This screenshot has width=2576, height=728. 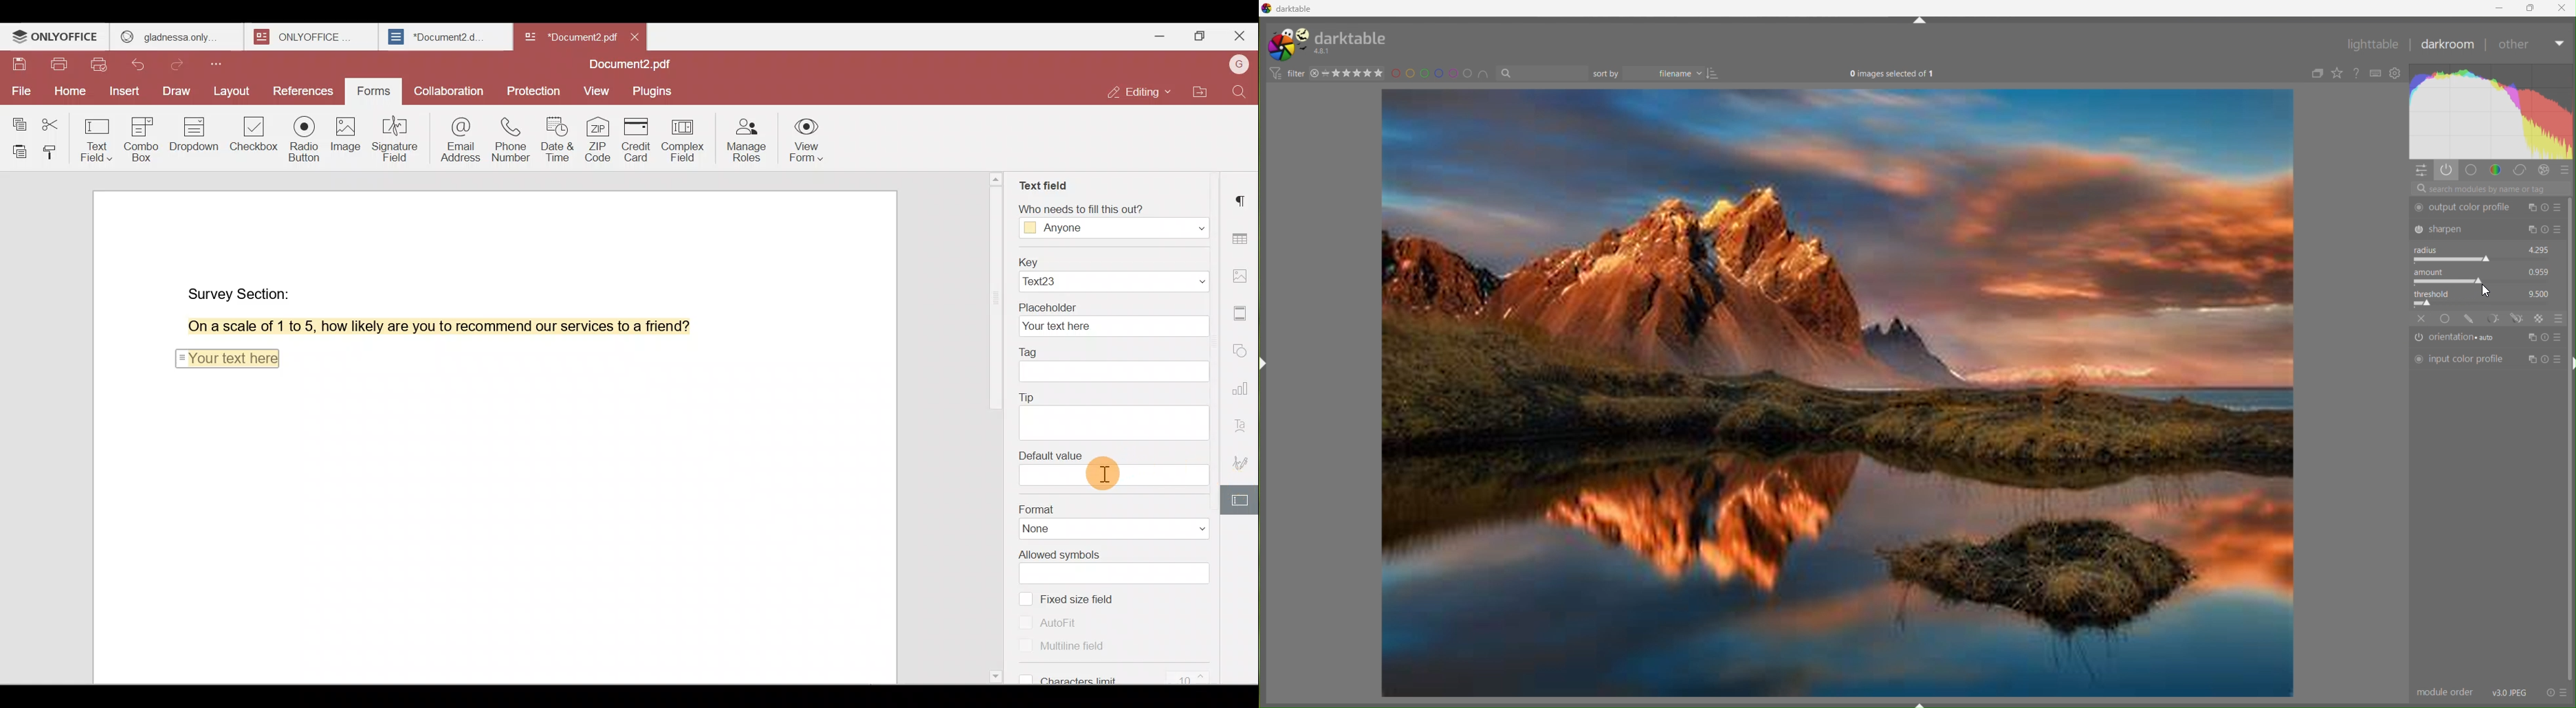 I want to click on correct, so click(x=2520, y=171).